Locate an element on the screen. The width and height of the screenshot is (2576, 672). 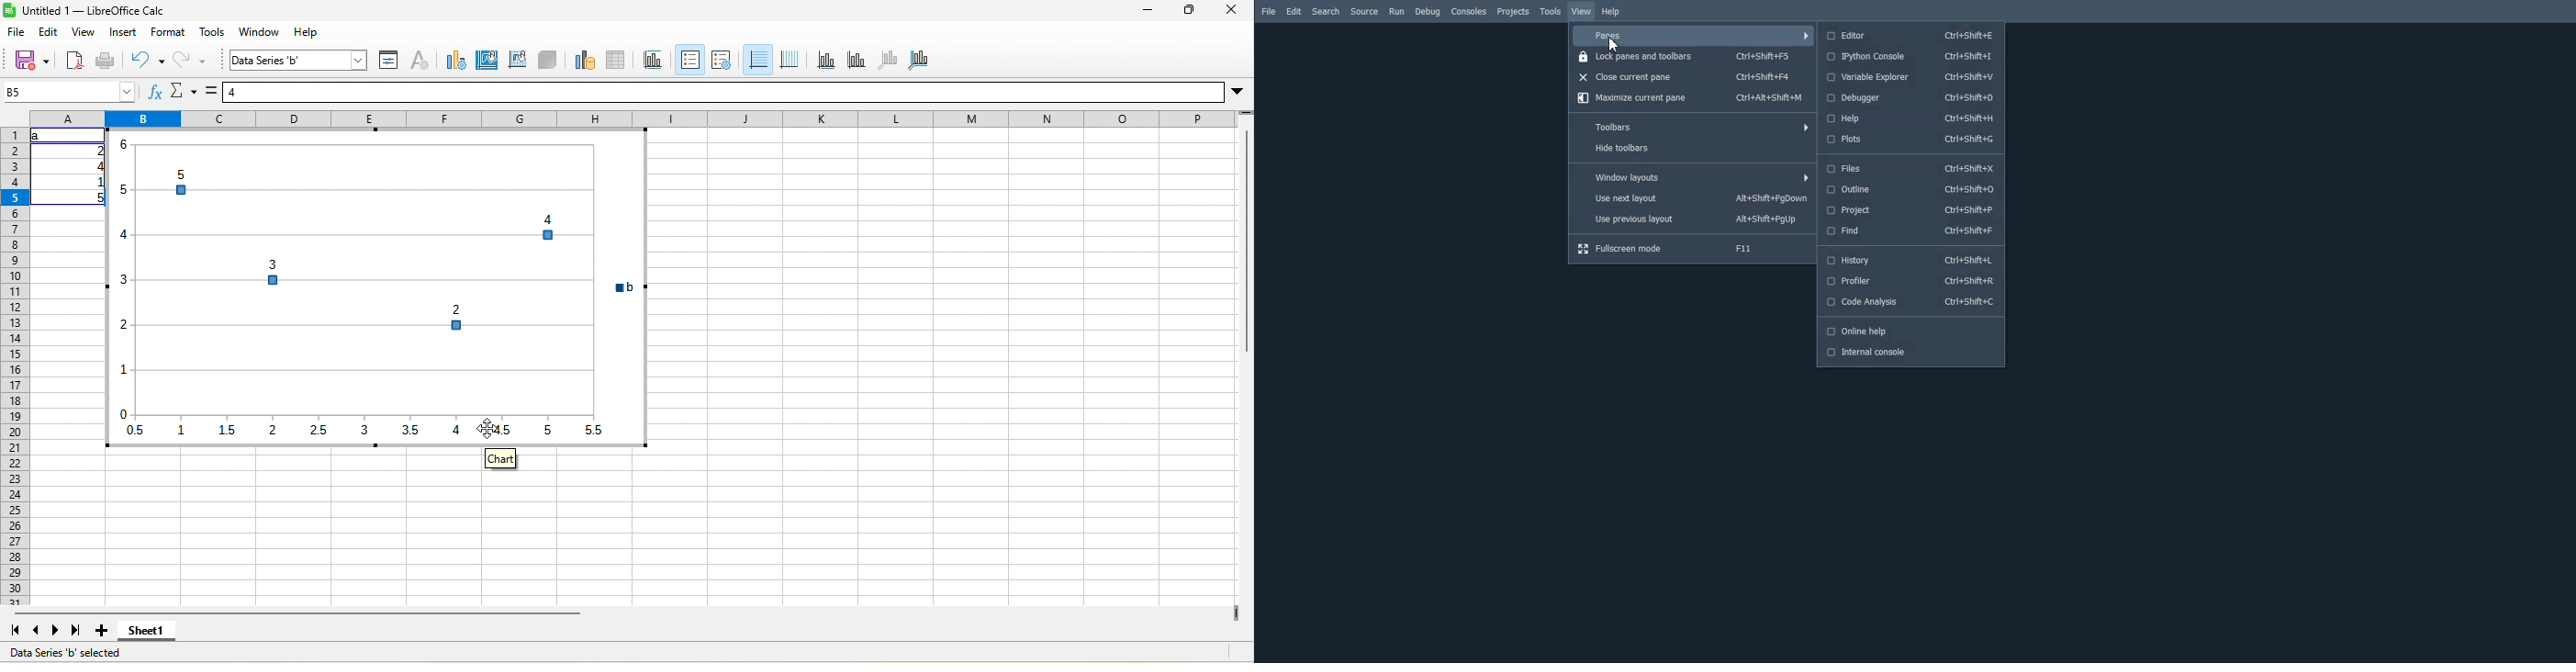
z axis is located at coordinates (889, 62).